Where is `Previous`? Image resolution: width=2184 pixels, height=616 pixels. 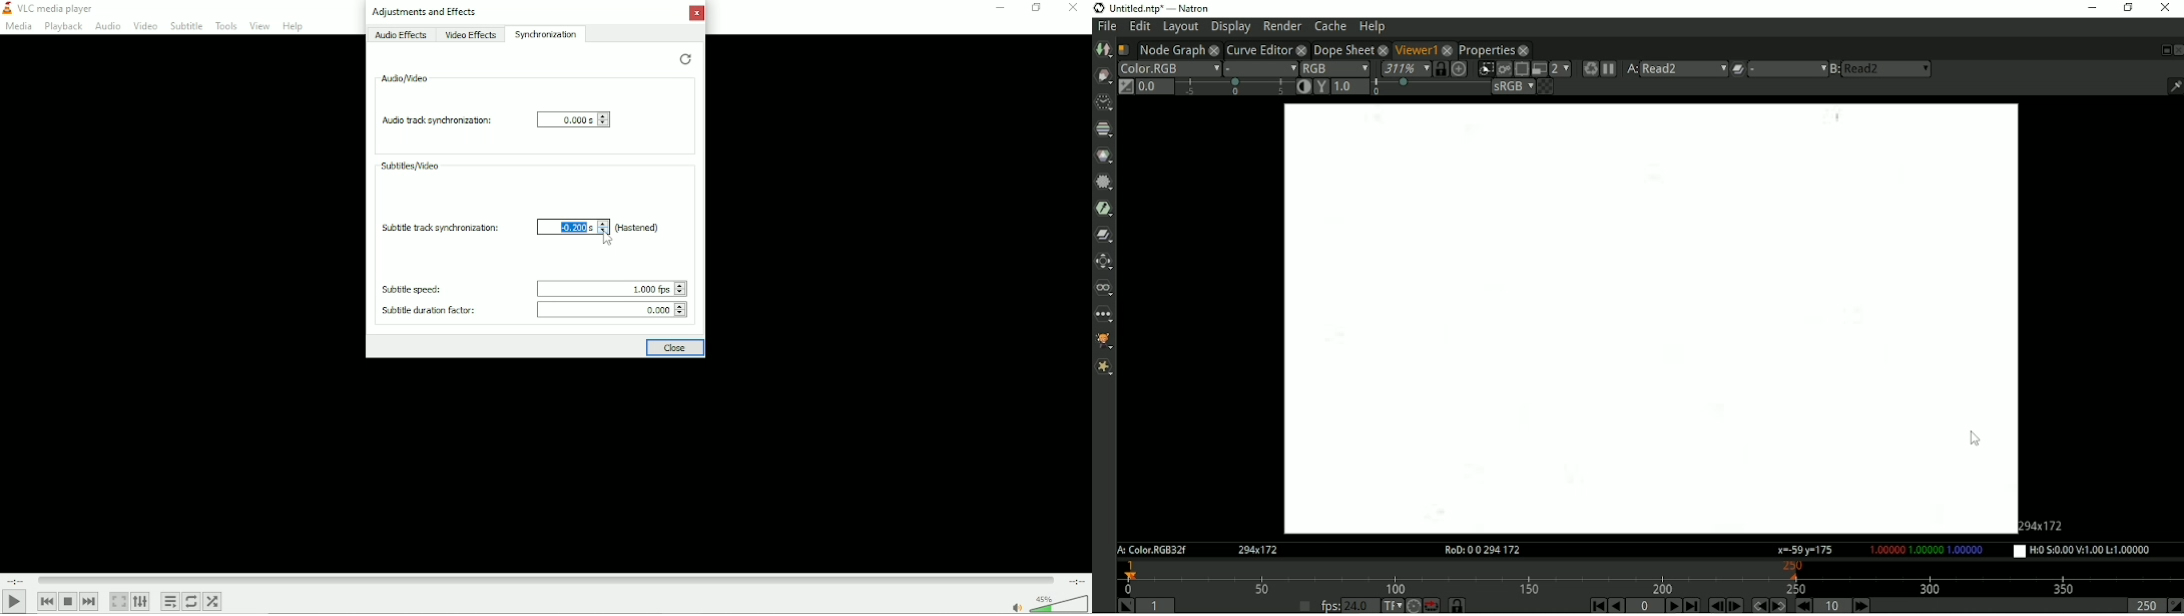
Previous is located at coordinates (46, 601).